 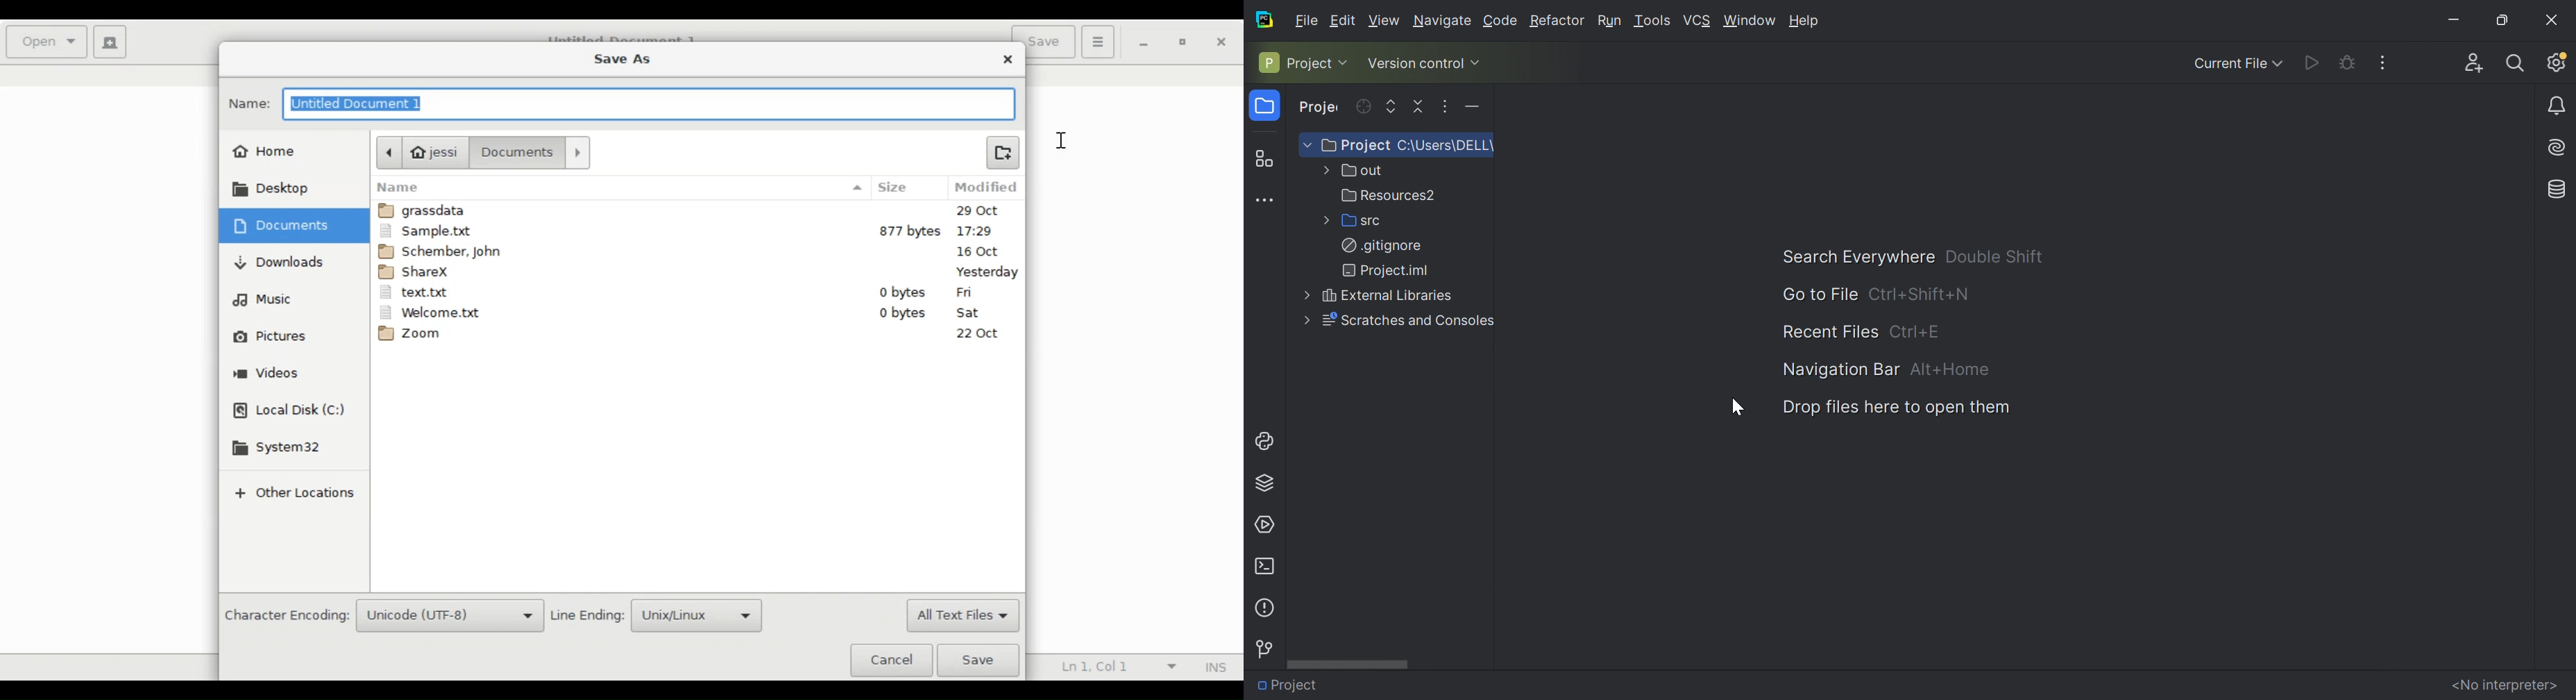 I want to click on Project, so click(x=1290, y=683).